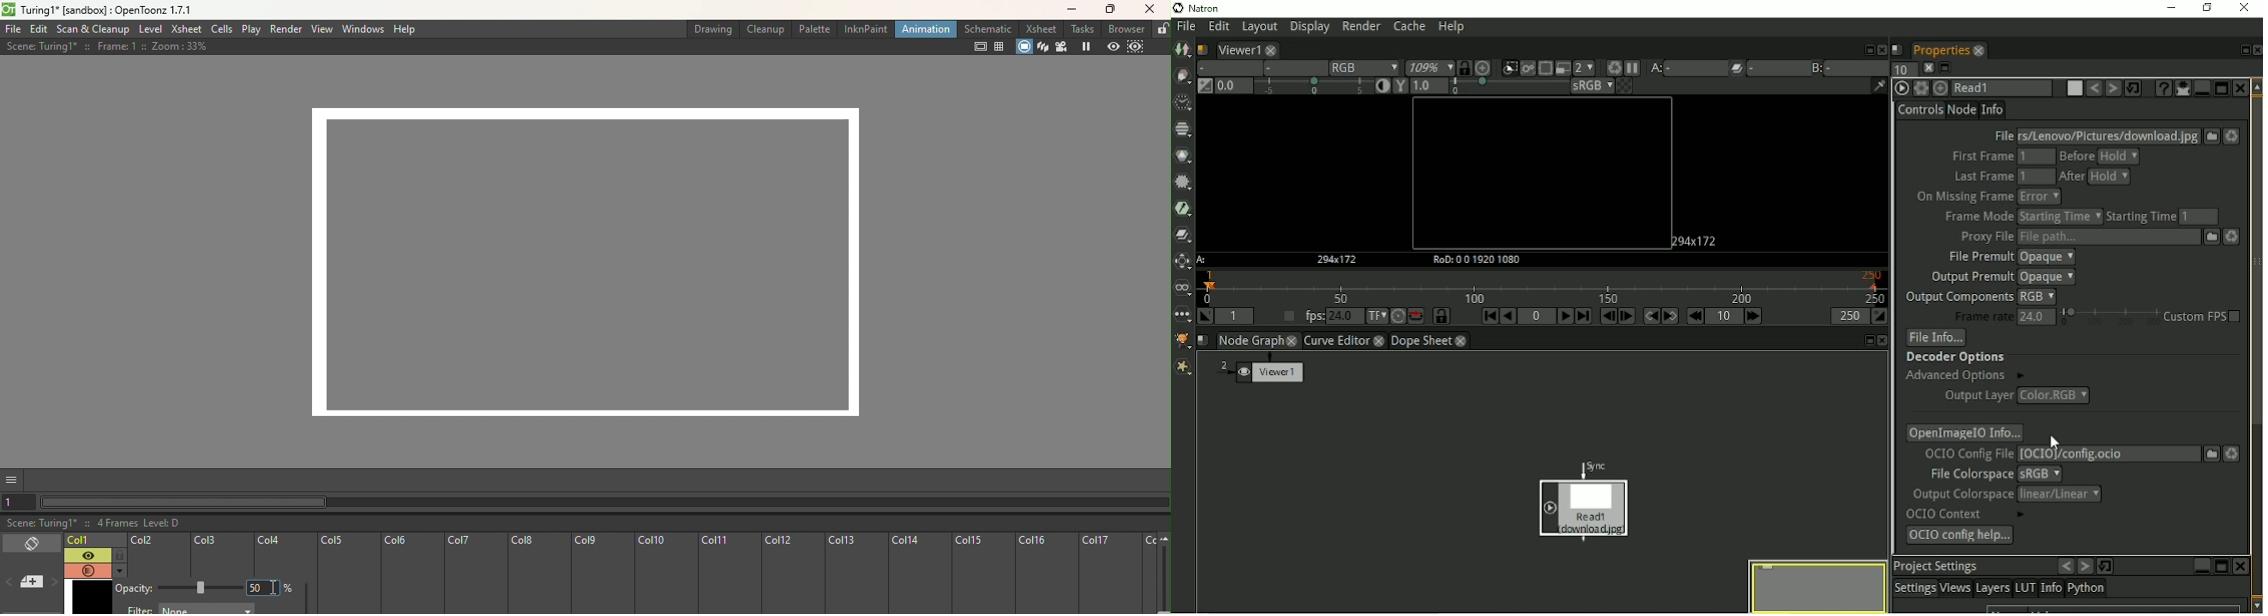 This screenshot has height=616, width=2268. What do you see at coordinates (2156, 217) in the screenshot?
I see `Starting time` at bounding box center [2156, 217].